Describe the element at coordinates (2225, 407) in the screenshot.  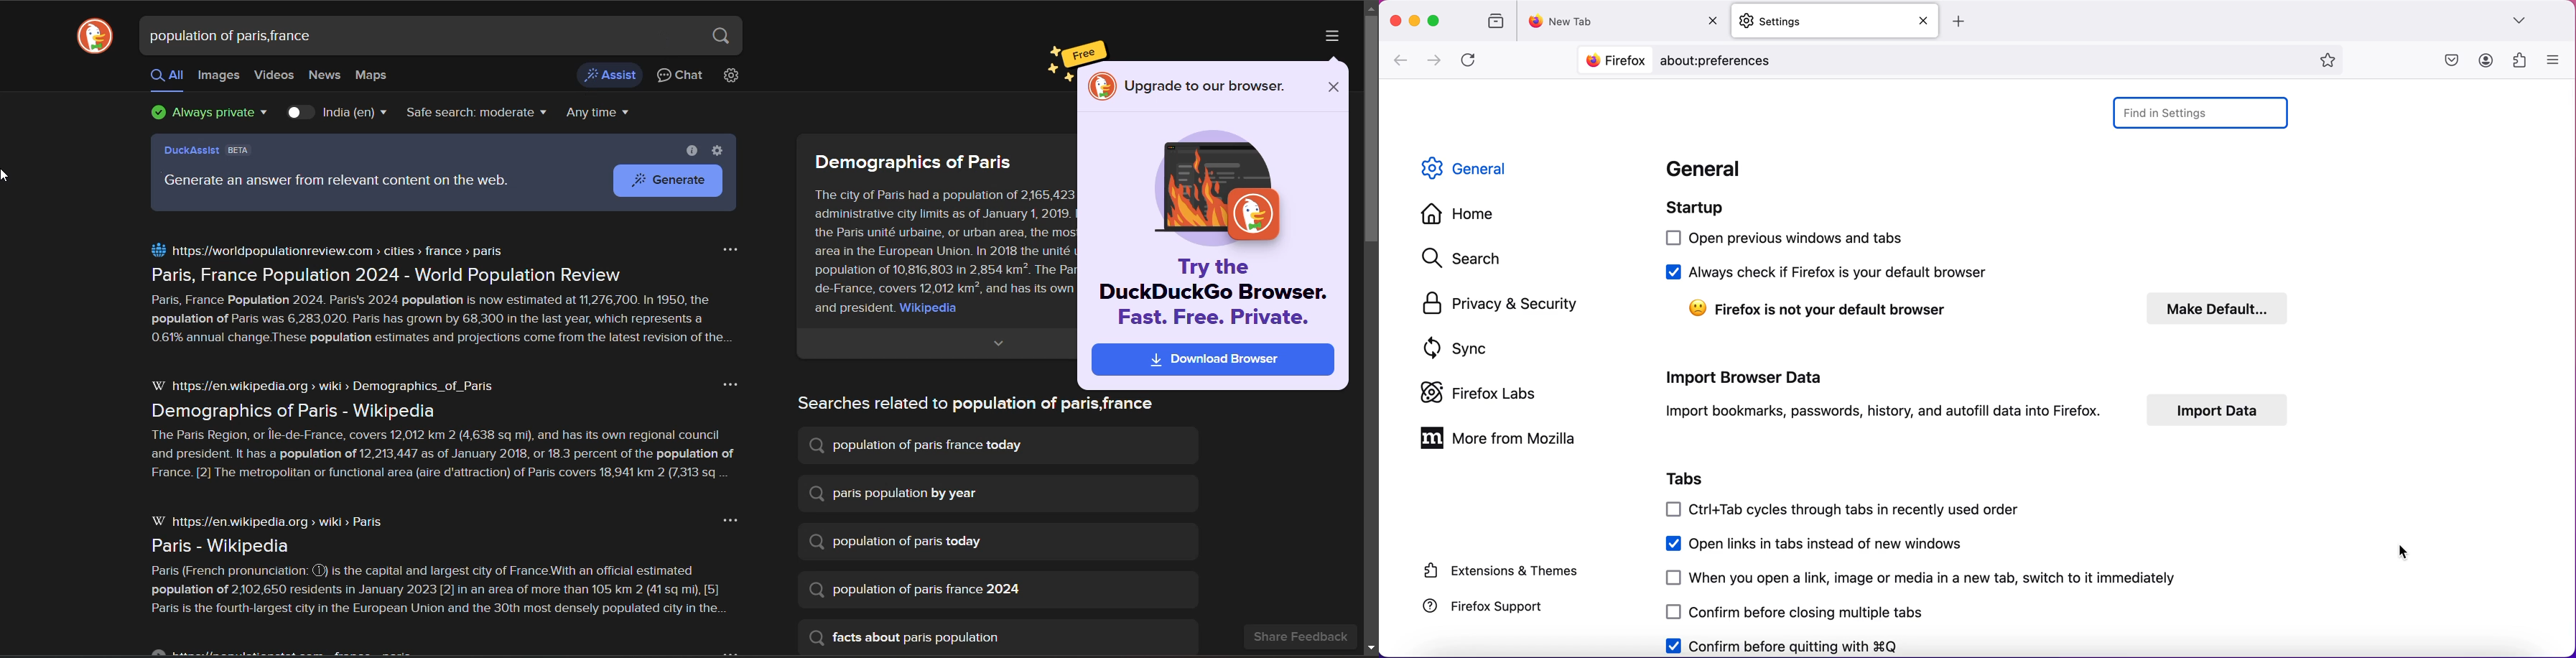
I see `import data` at that location.